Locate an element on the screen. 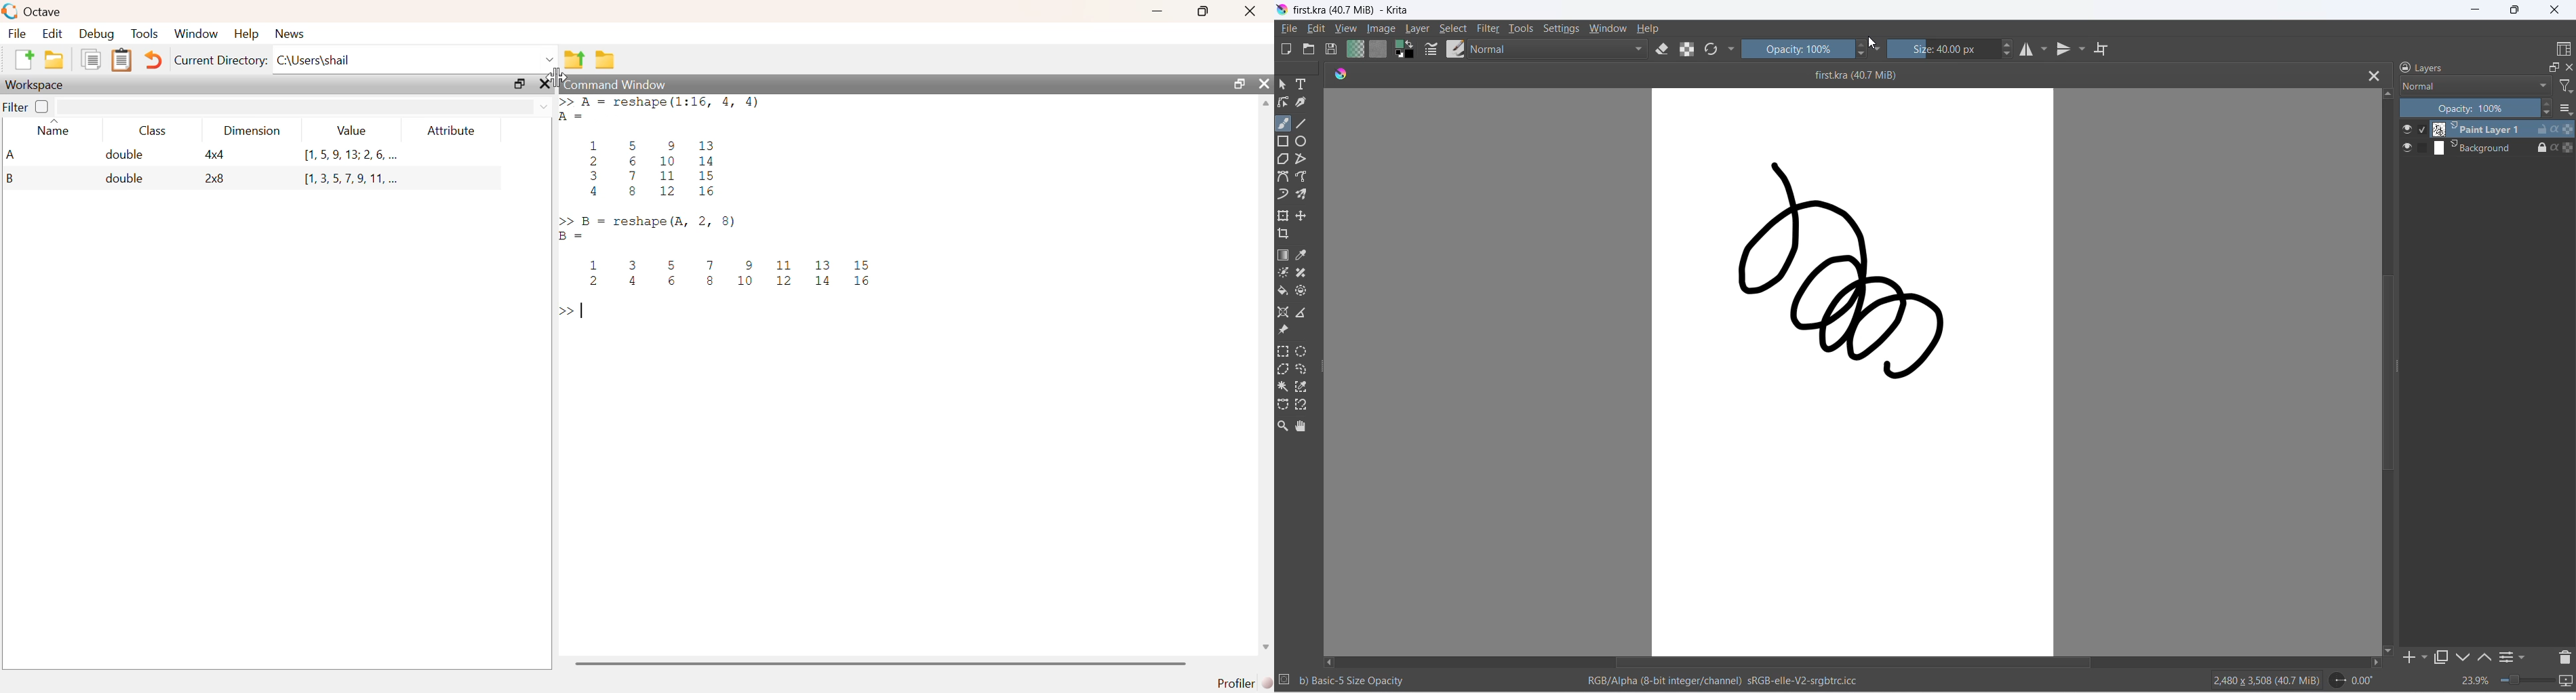 The height and width of the screenshot is (700, 2576). rgb information is located at coordinates (1716, 681).